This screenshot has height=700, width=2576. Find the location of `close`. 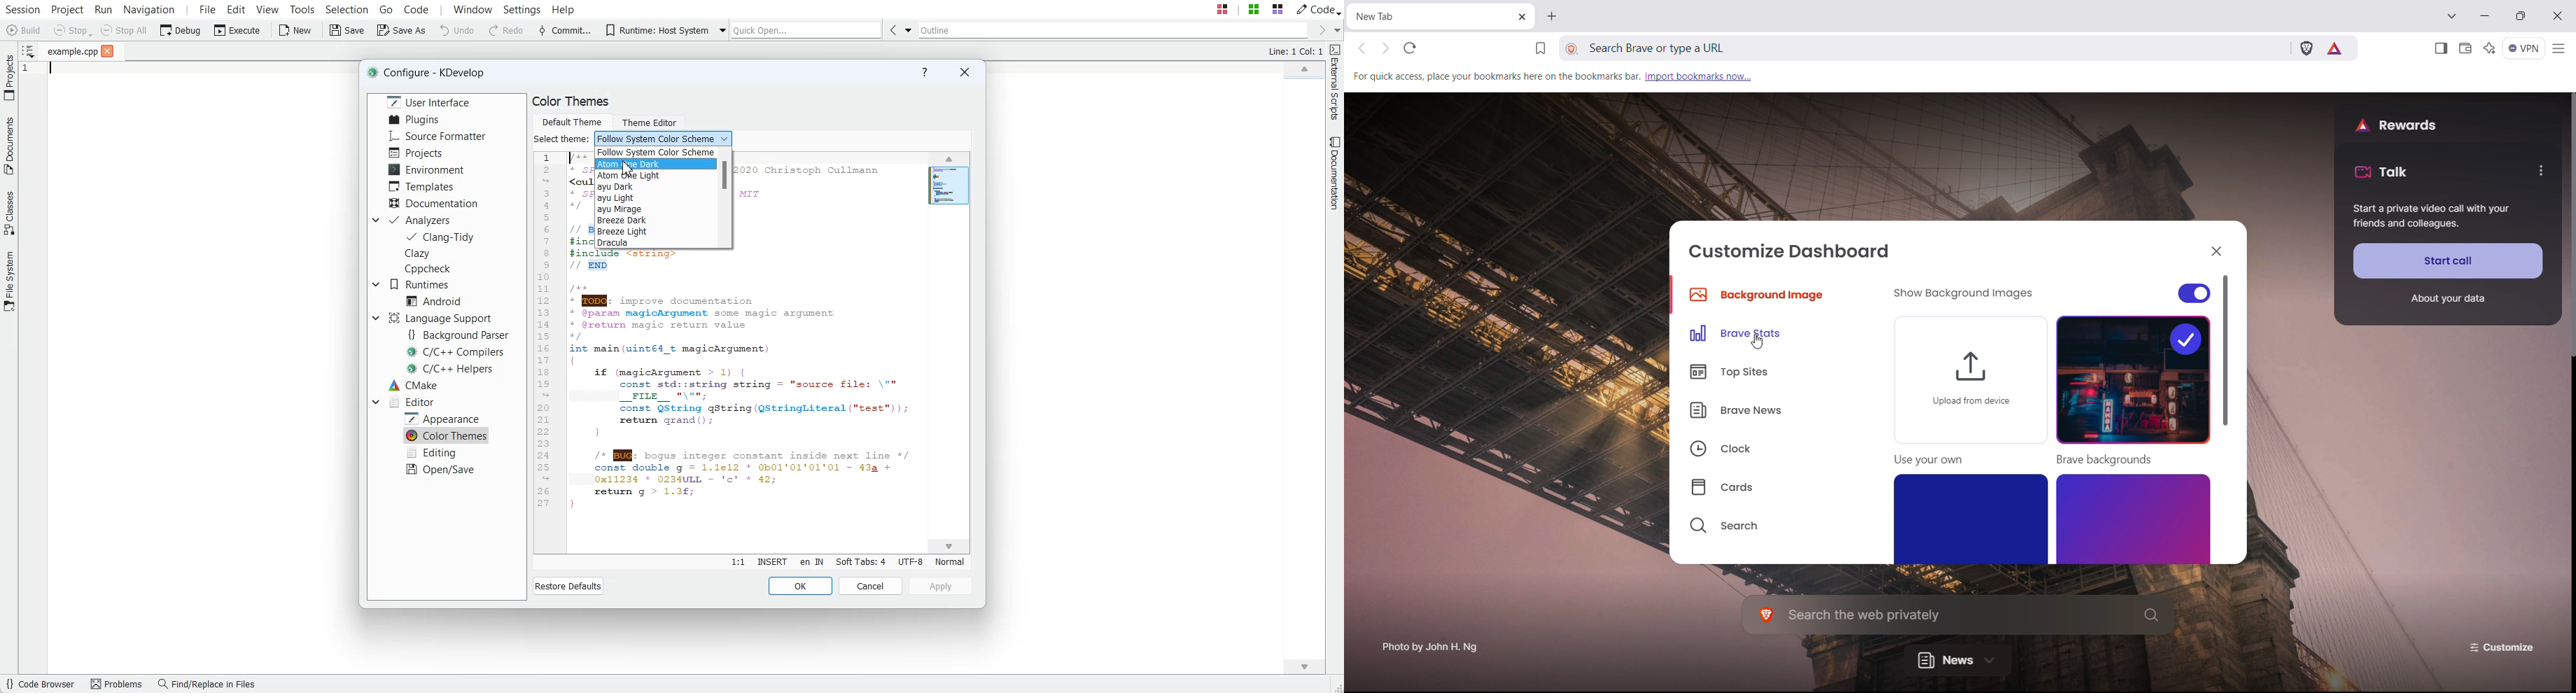

close is located at coordinates (2556, 16).